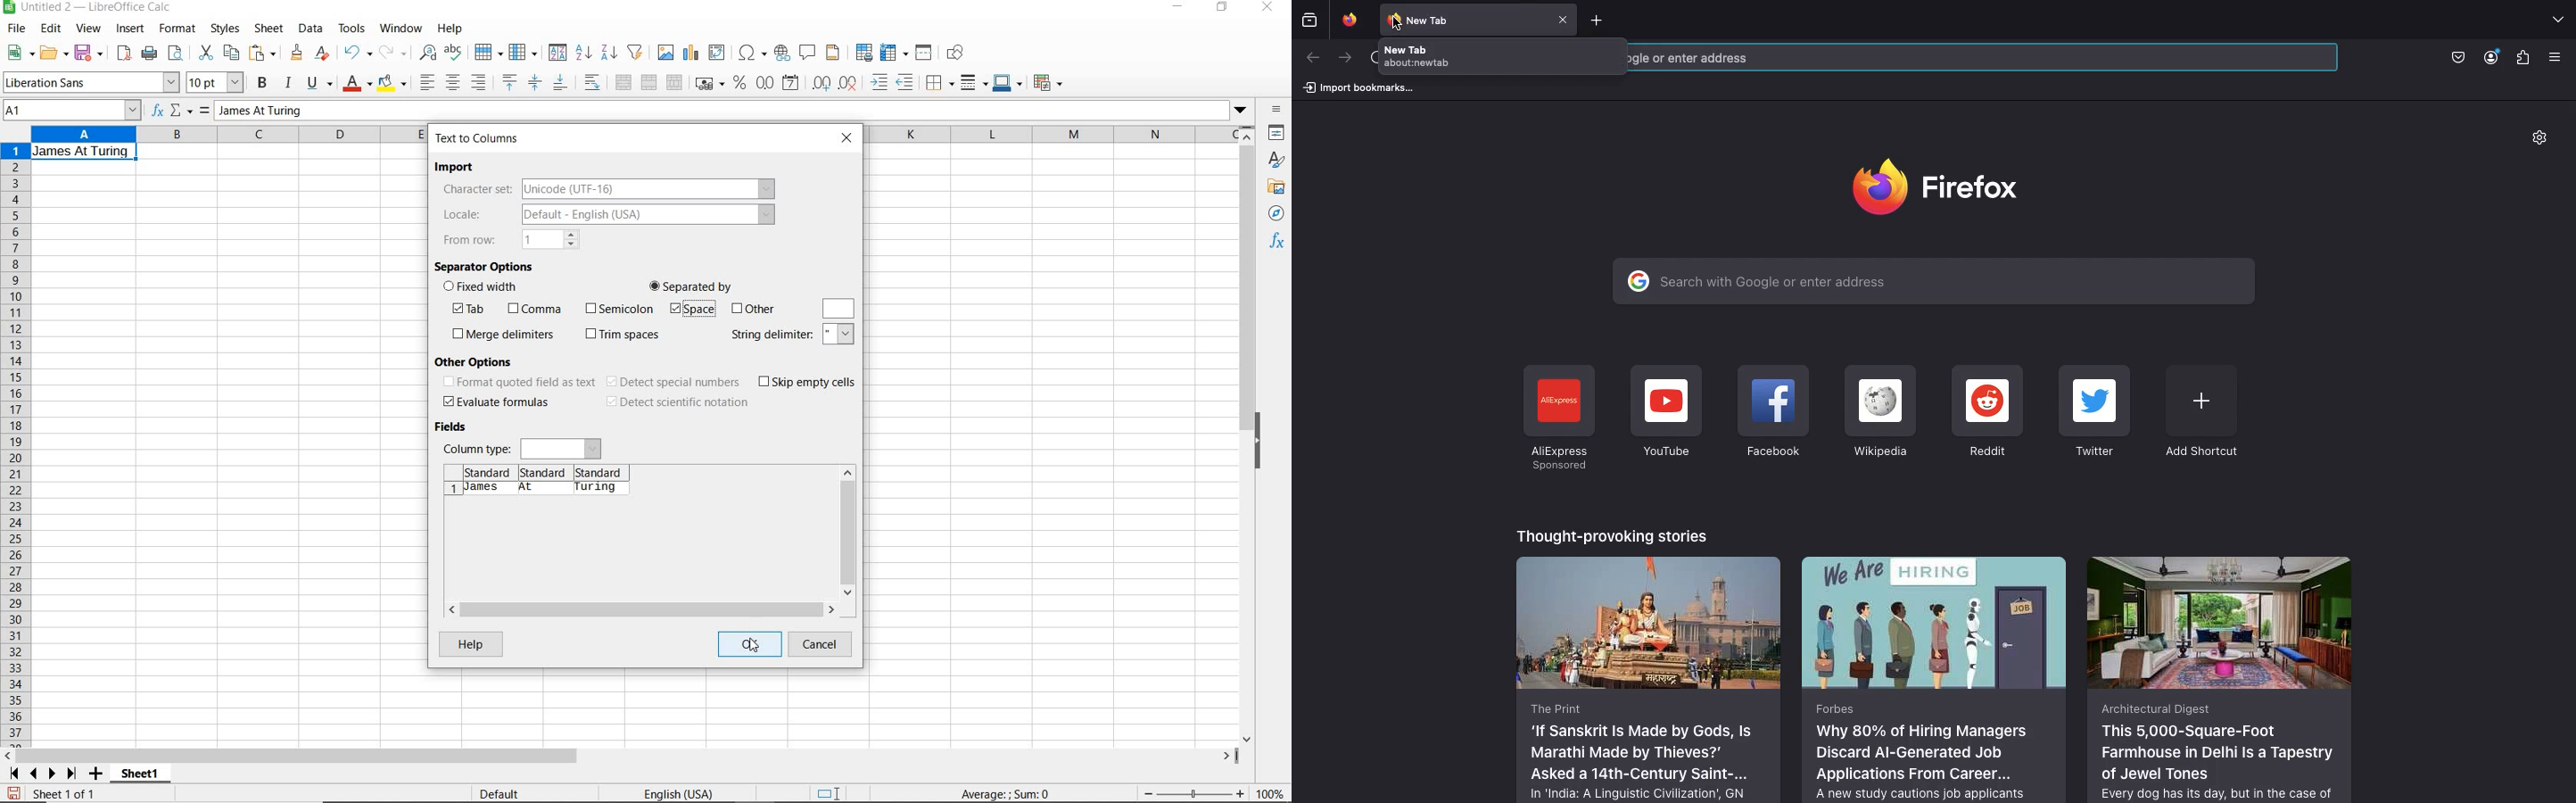 The height and width of the screenshot is (812, 2576). What do you see at coordinates (907, 82) in the screenshot?
I see `decrease indent` at bounding box center [907, 82].